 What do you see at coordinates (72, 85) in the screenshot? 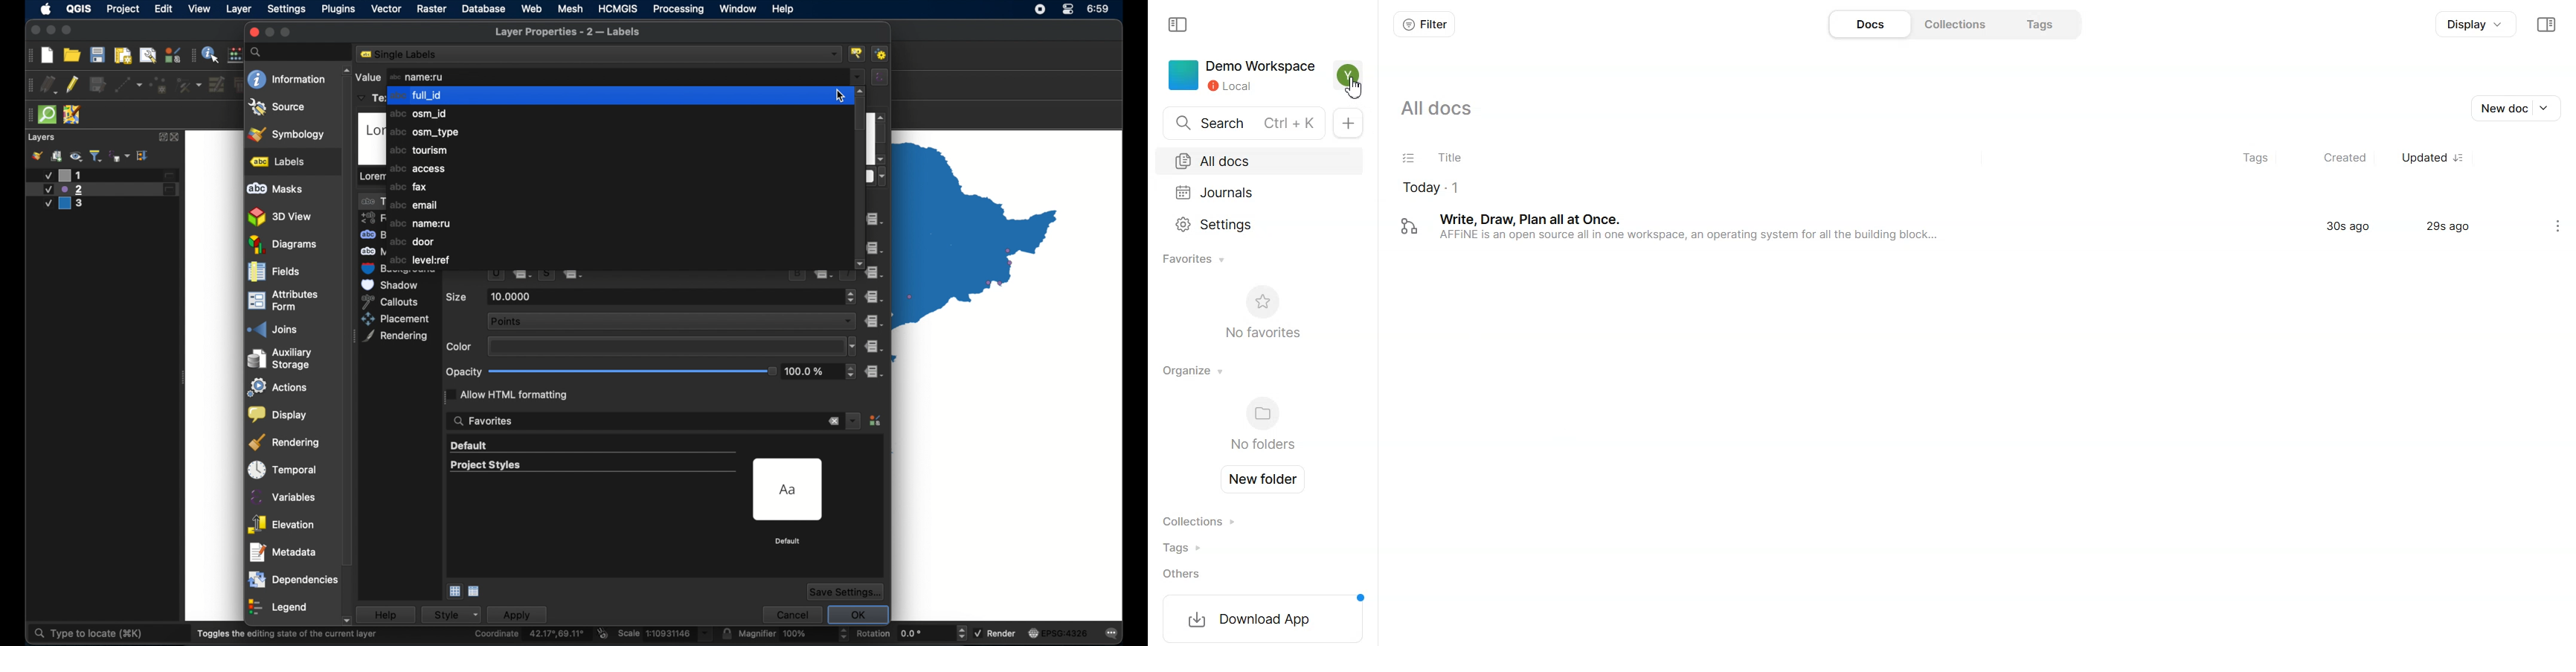
I see `toggle editing` at bounding box center [72, 85].